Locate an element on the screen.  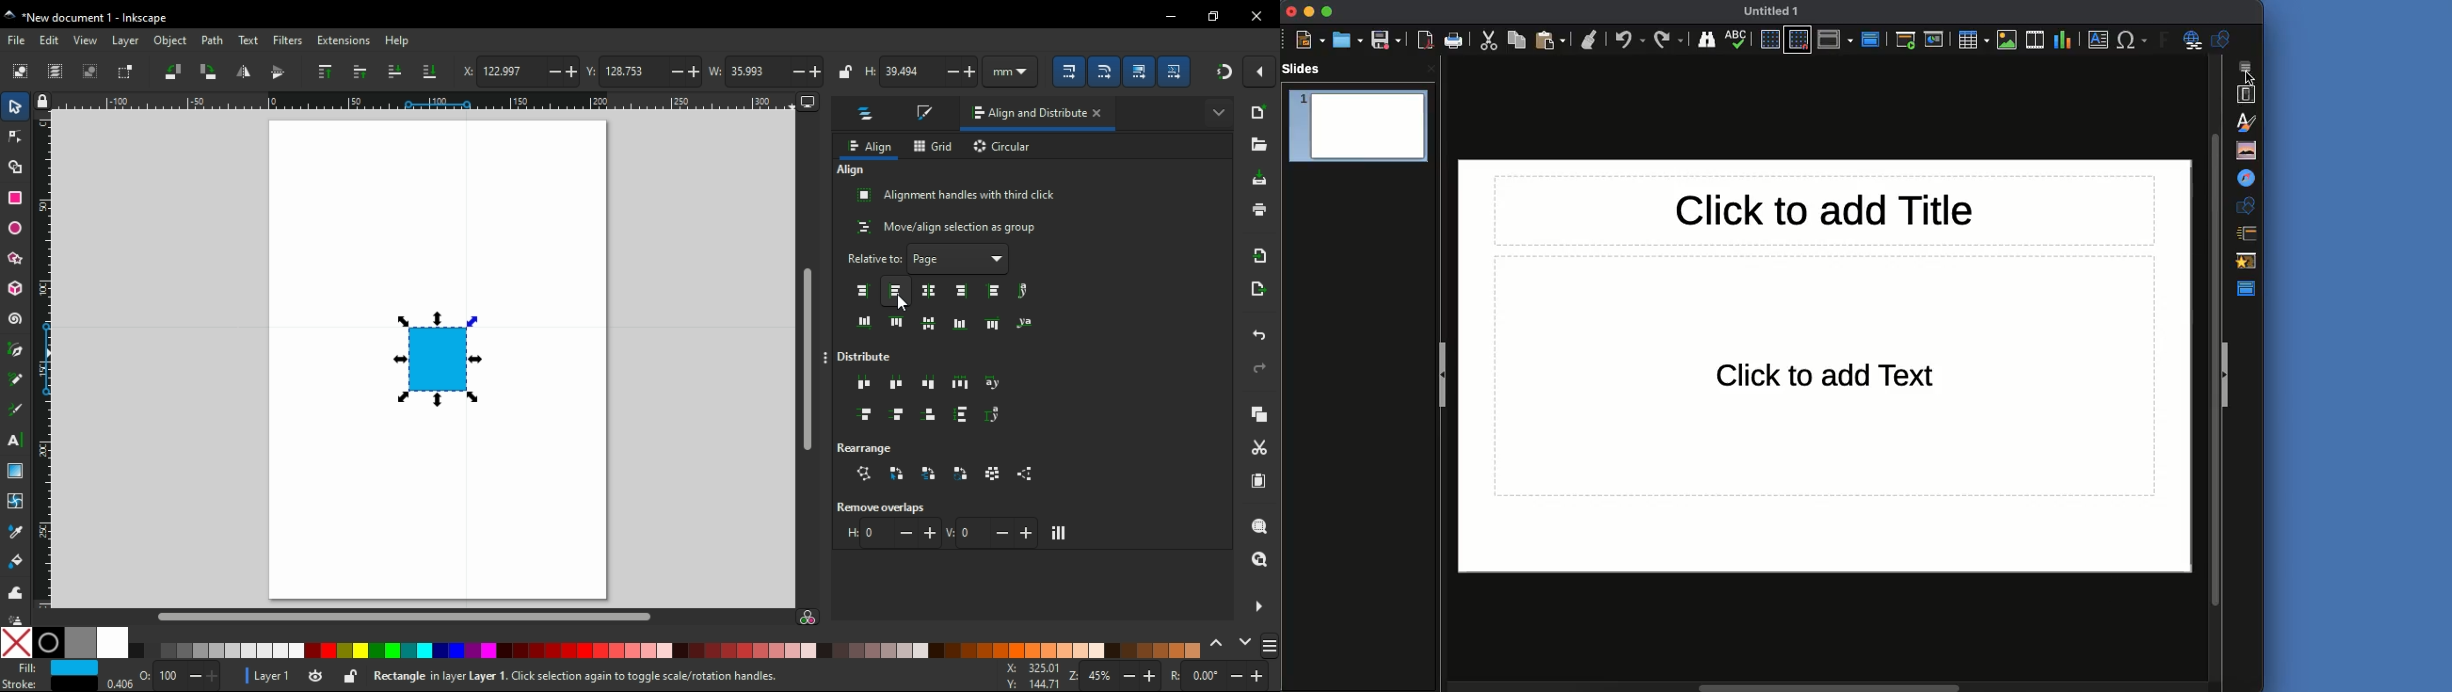
layer visibility is located at coordinates (320, 676).